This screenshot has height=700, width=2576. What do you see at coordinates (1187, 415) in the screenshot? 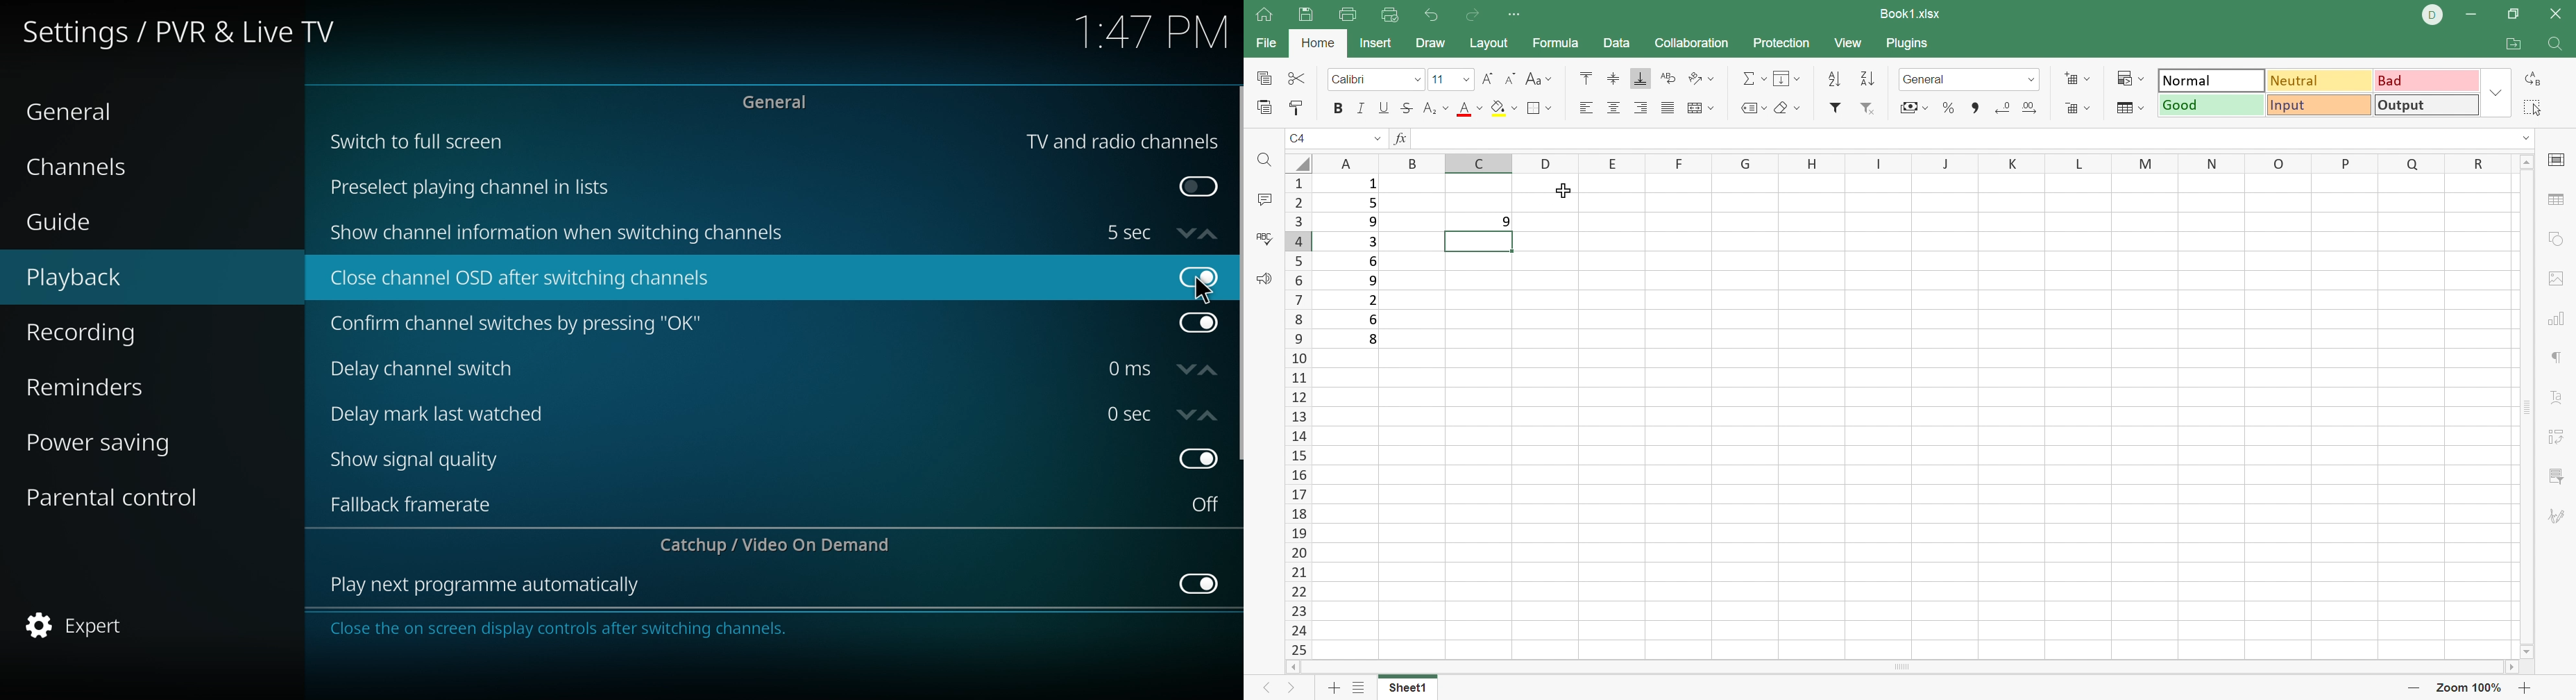
I see `decrease time` at bounding box center [1187, 415].